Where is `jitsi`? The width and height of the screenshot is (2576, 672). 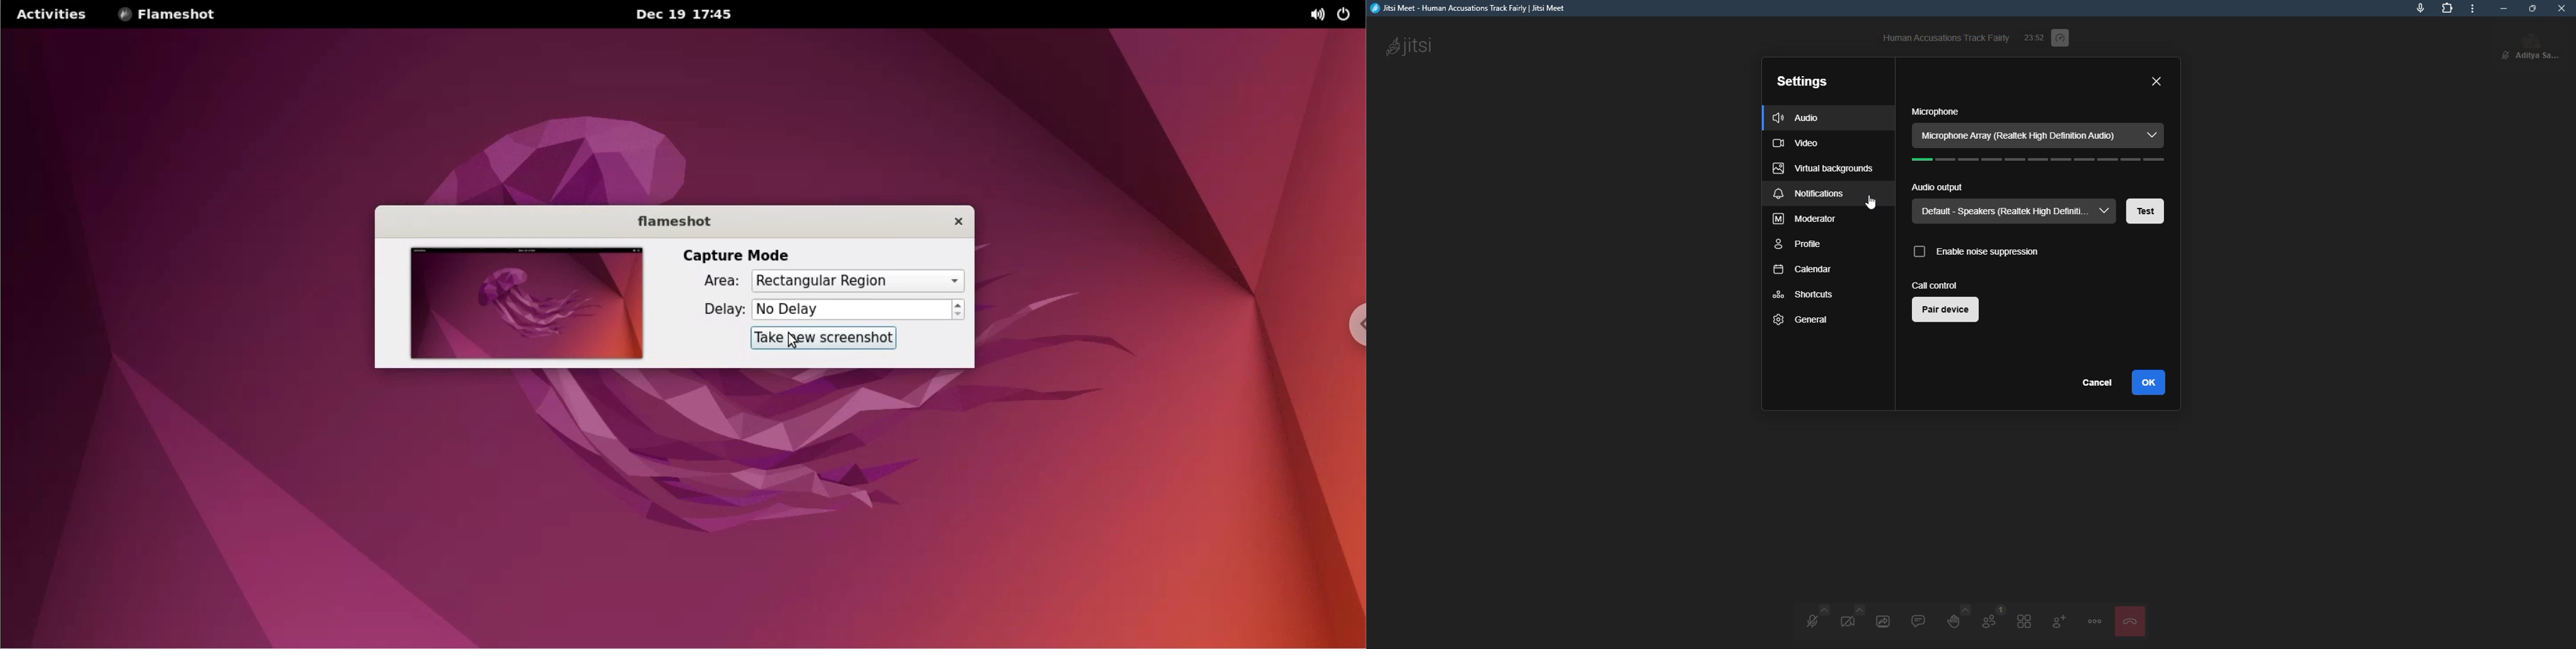
jitsi is located at coordinates (1410, 49).